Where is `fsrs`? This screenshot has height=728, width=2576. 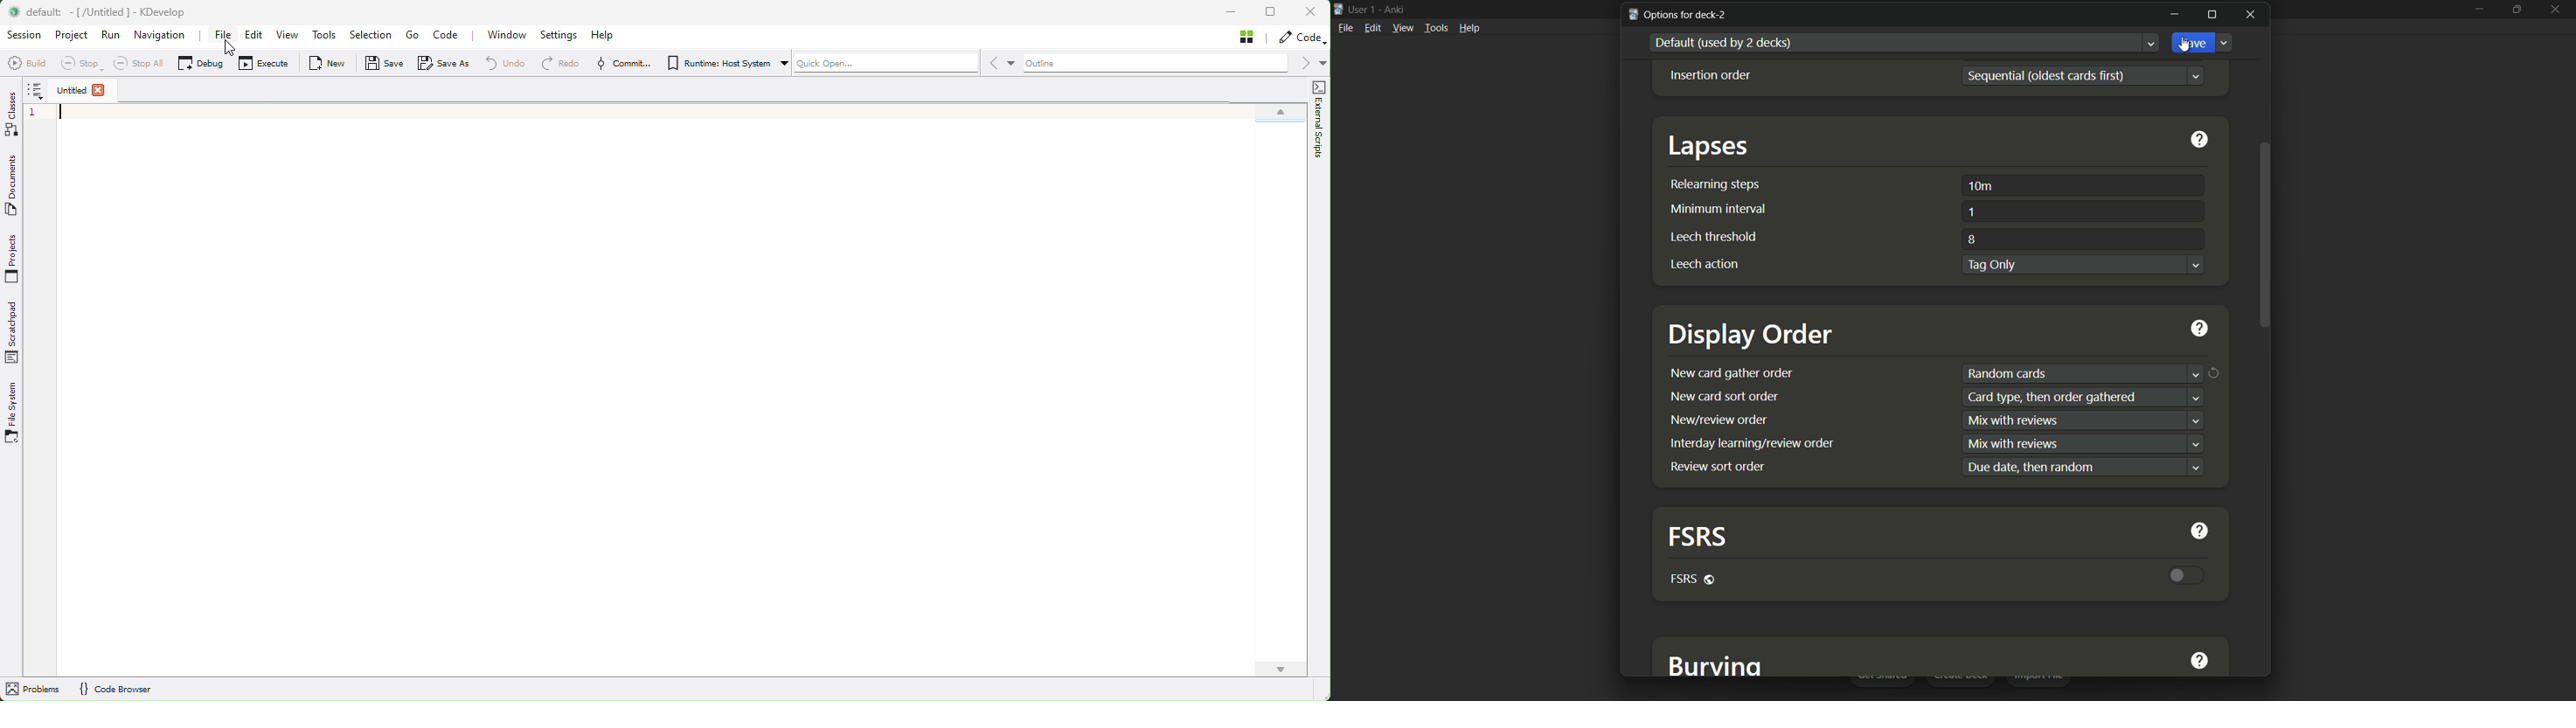 fsrs is located at coordinates (1694, 536).